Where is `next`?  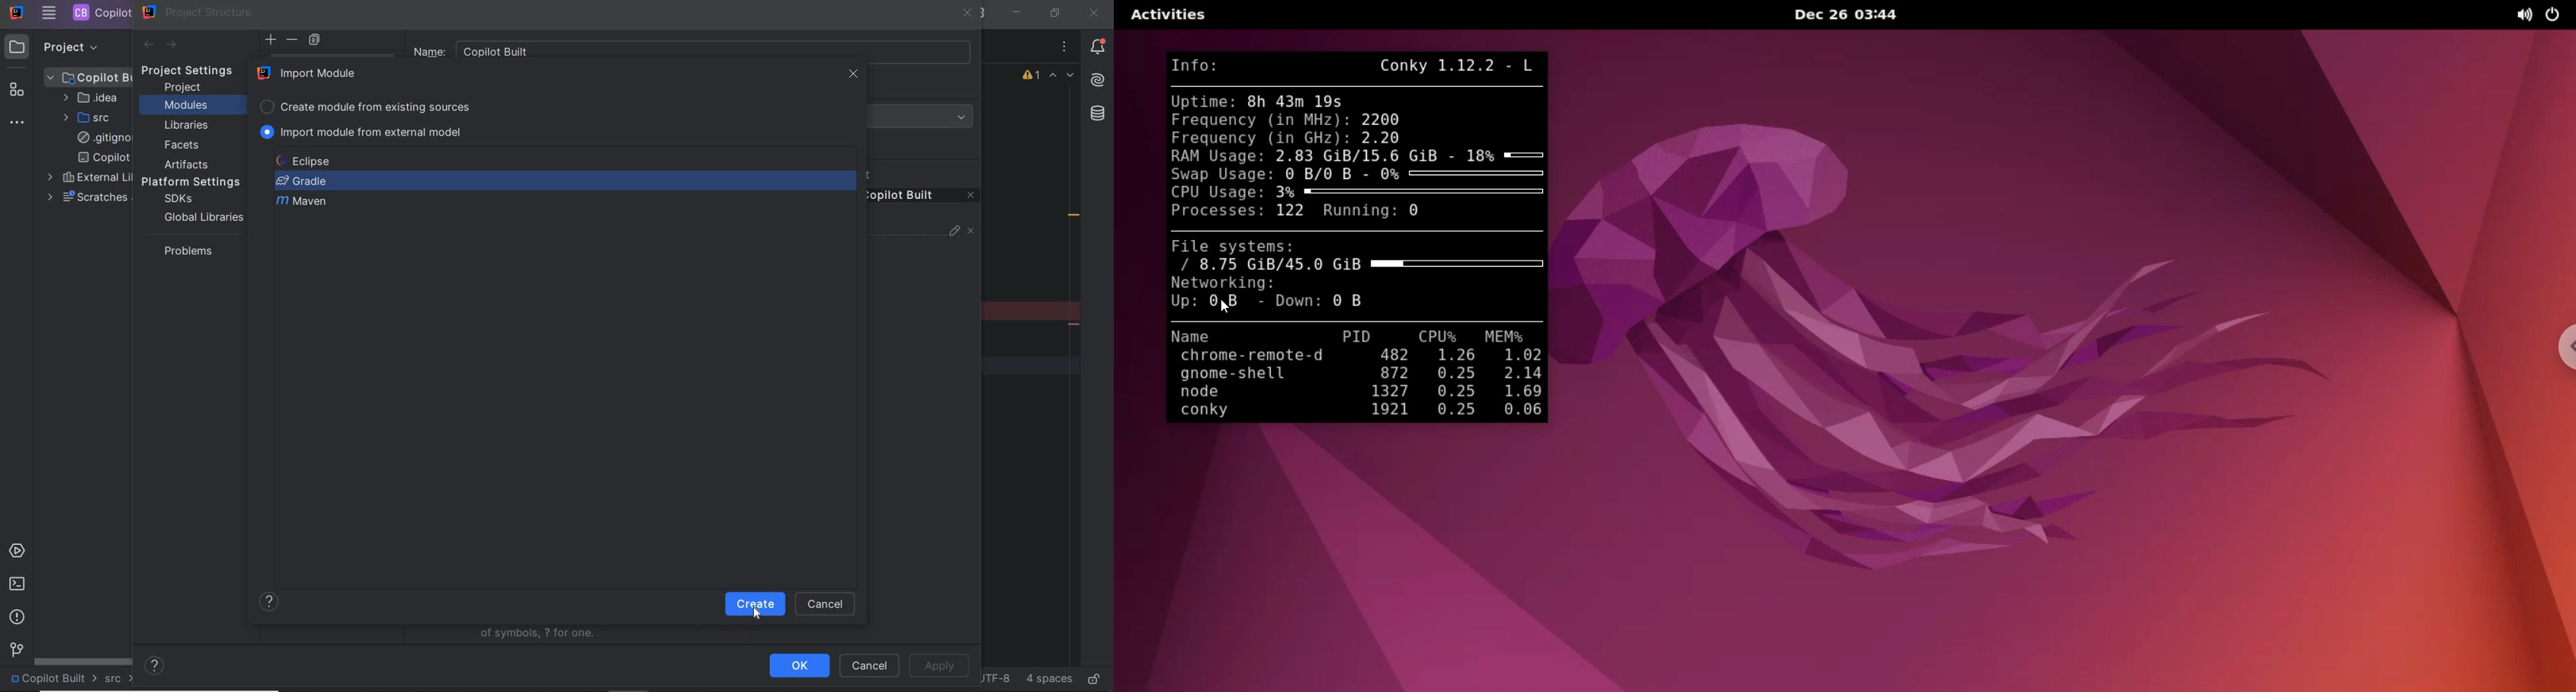
next is located at coordinates (755, 603).